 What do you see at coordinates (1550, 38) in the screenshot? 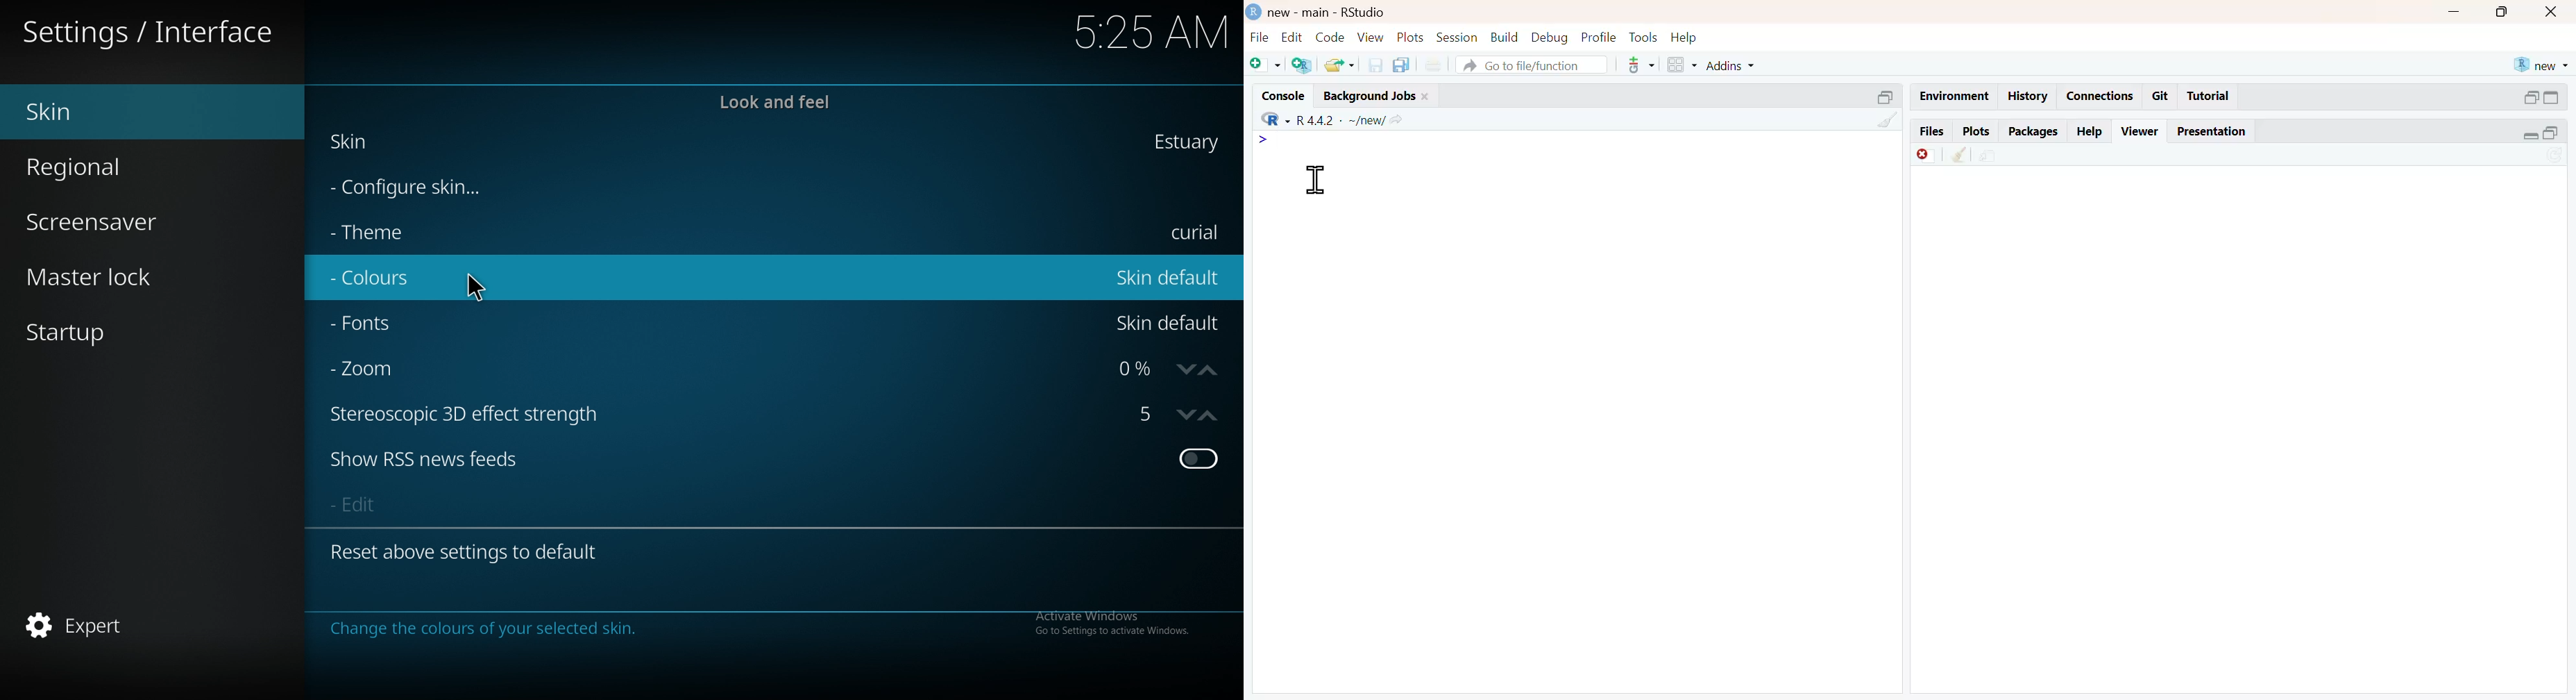
I see `debug` at bounding box center [1550, 38].